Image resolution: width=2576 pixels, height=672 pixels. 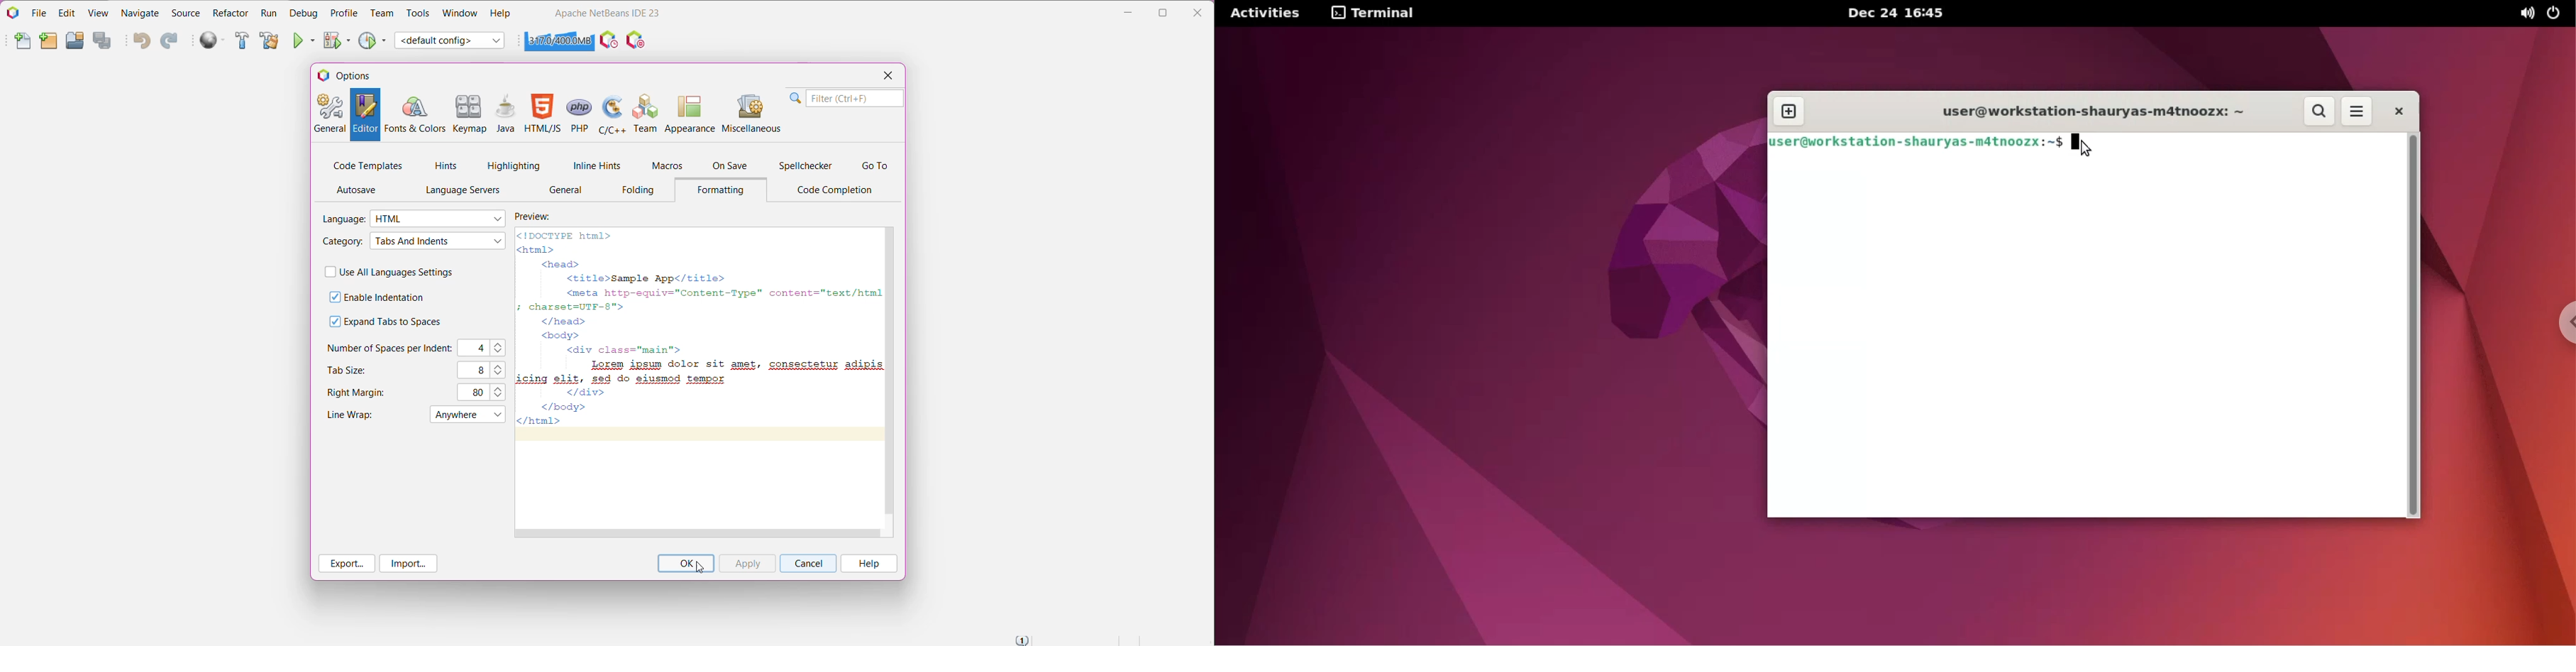 What do you see at coordinates (382, 13) in the screenshot?
I see `Team` at bounding box center [382, 13].